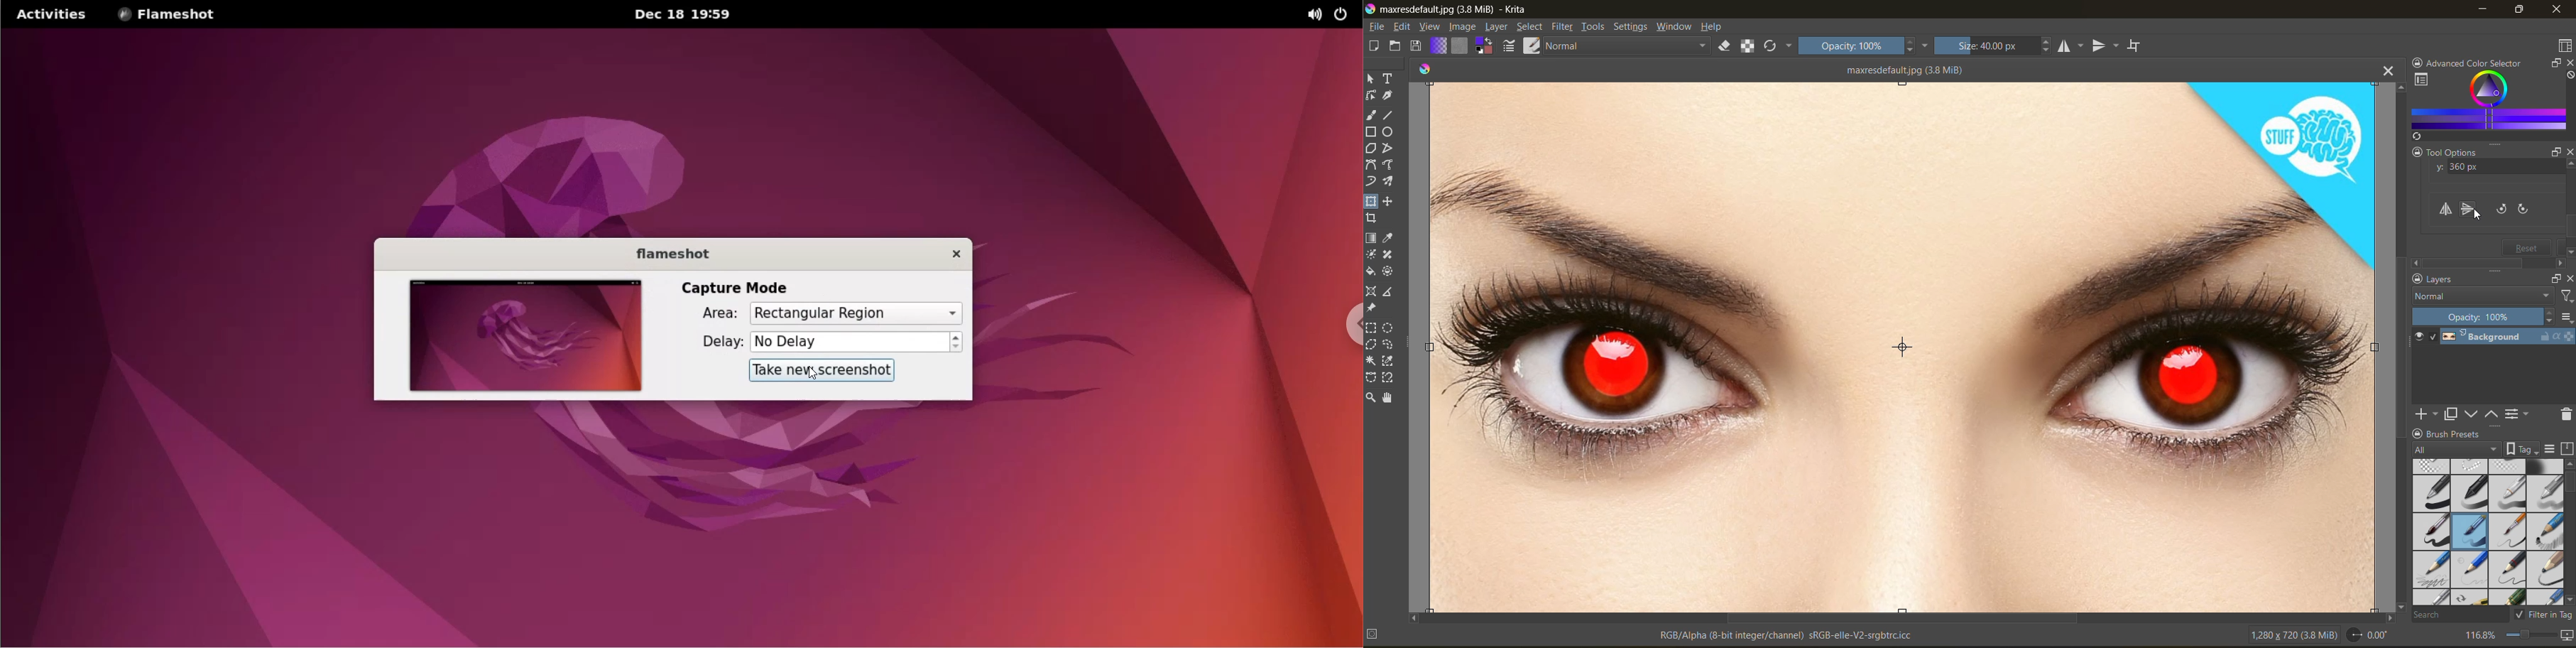 This screenshot has height=672, width=2576. Describe the element at coordinates (1373, 201) in the screenshot. I see `tool` at that location.